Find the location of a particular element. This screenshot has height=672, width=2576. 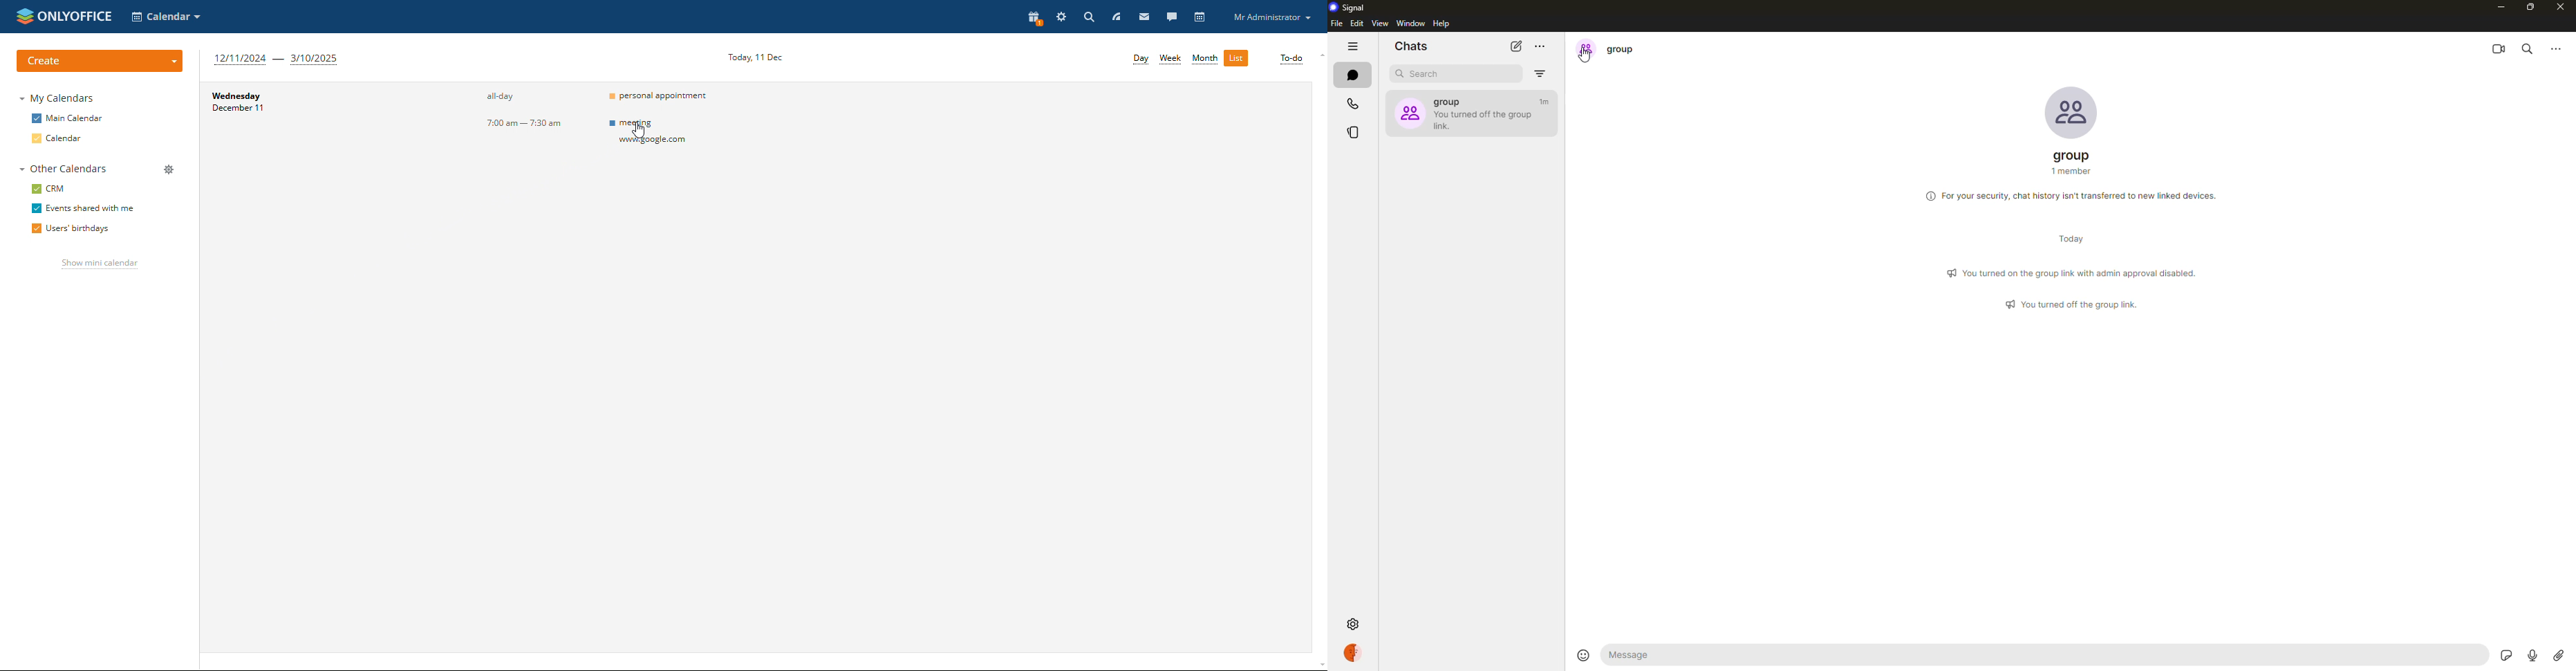

day view is located at coordinates (1141, 59).